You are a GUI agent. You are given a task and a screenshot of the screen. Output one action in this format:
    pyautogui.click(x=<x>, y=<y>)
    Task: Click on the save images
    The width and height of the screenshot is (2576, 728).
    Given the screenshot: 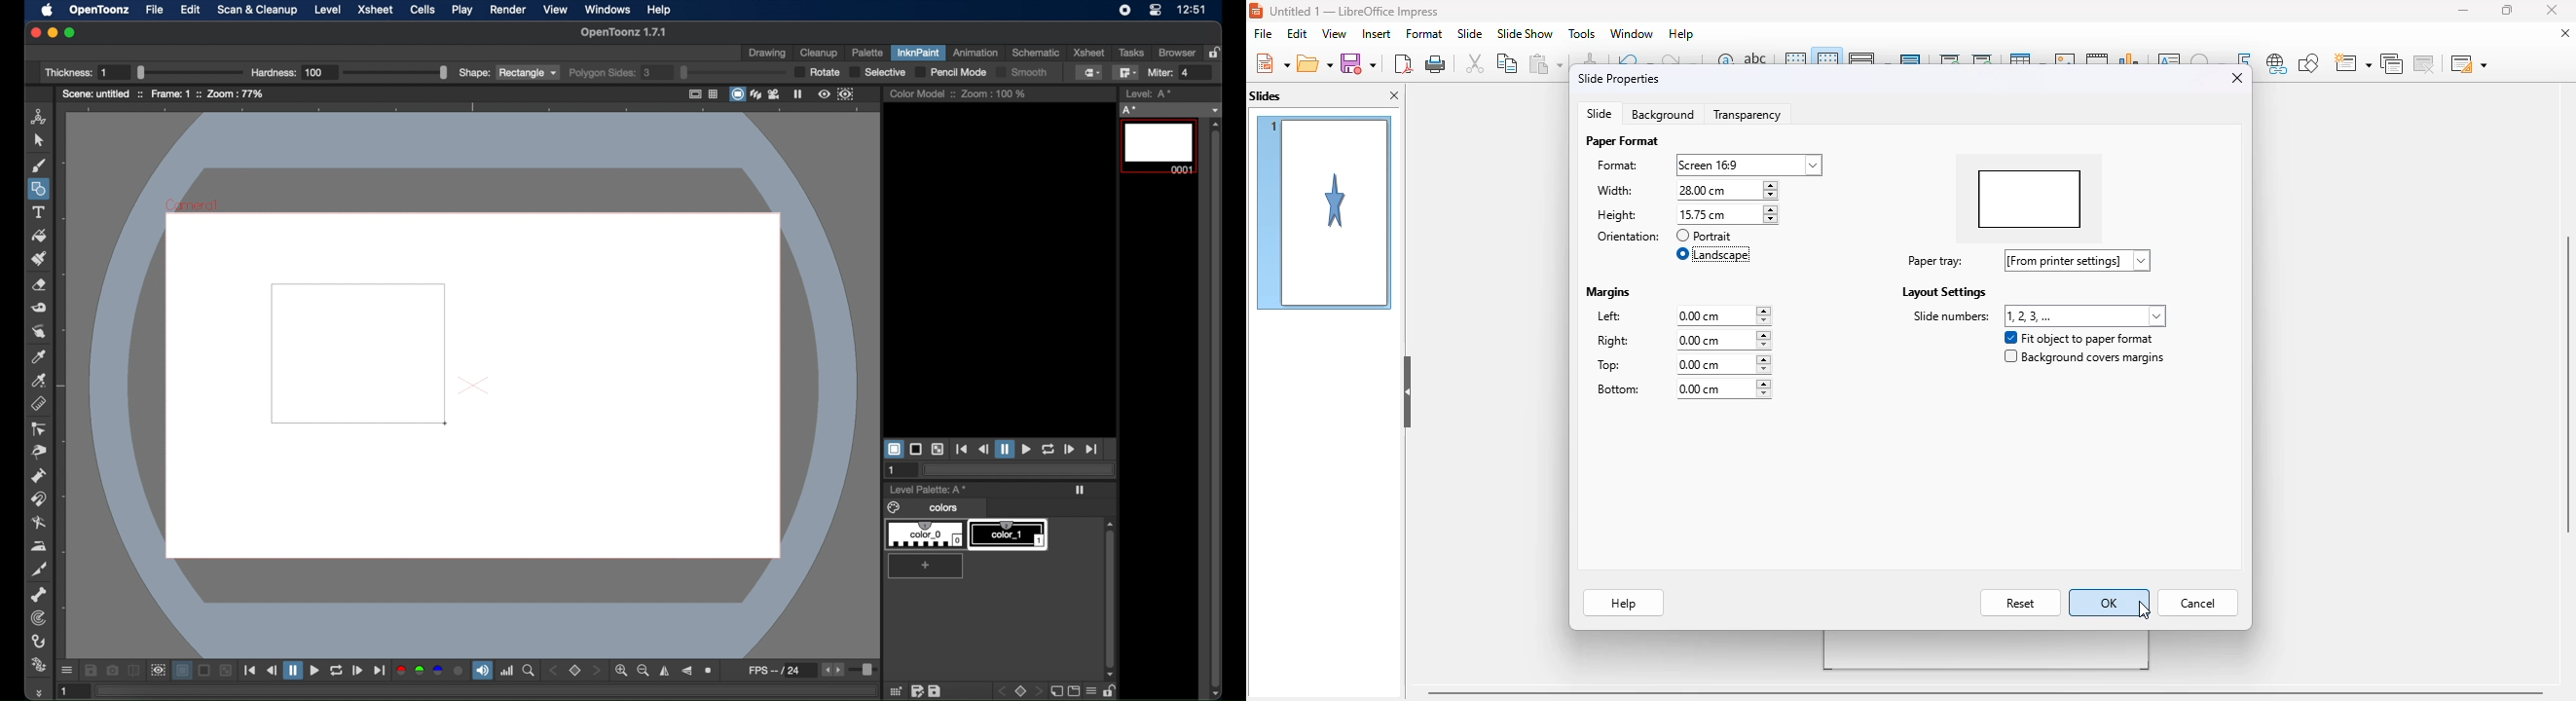 What is the action you would take?
    pyautogui.click(x=90, y=670)
    